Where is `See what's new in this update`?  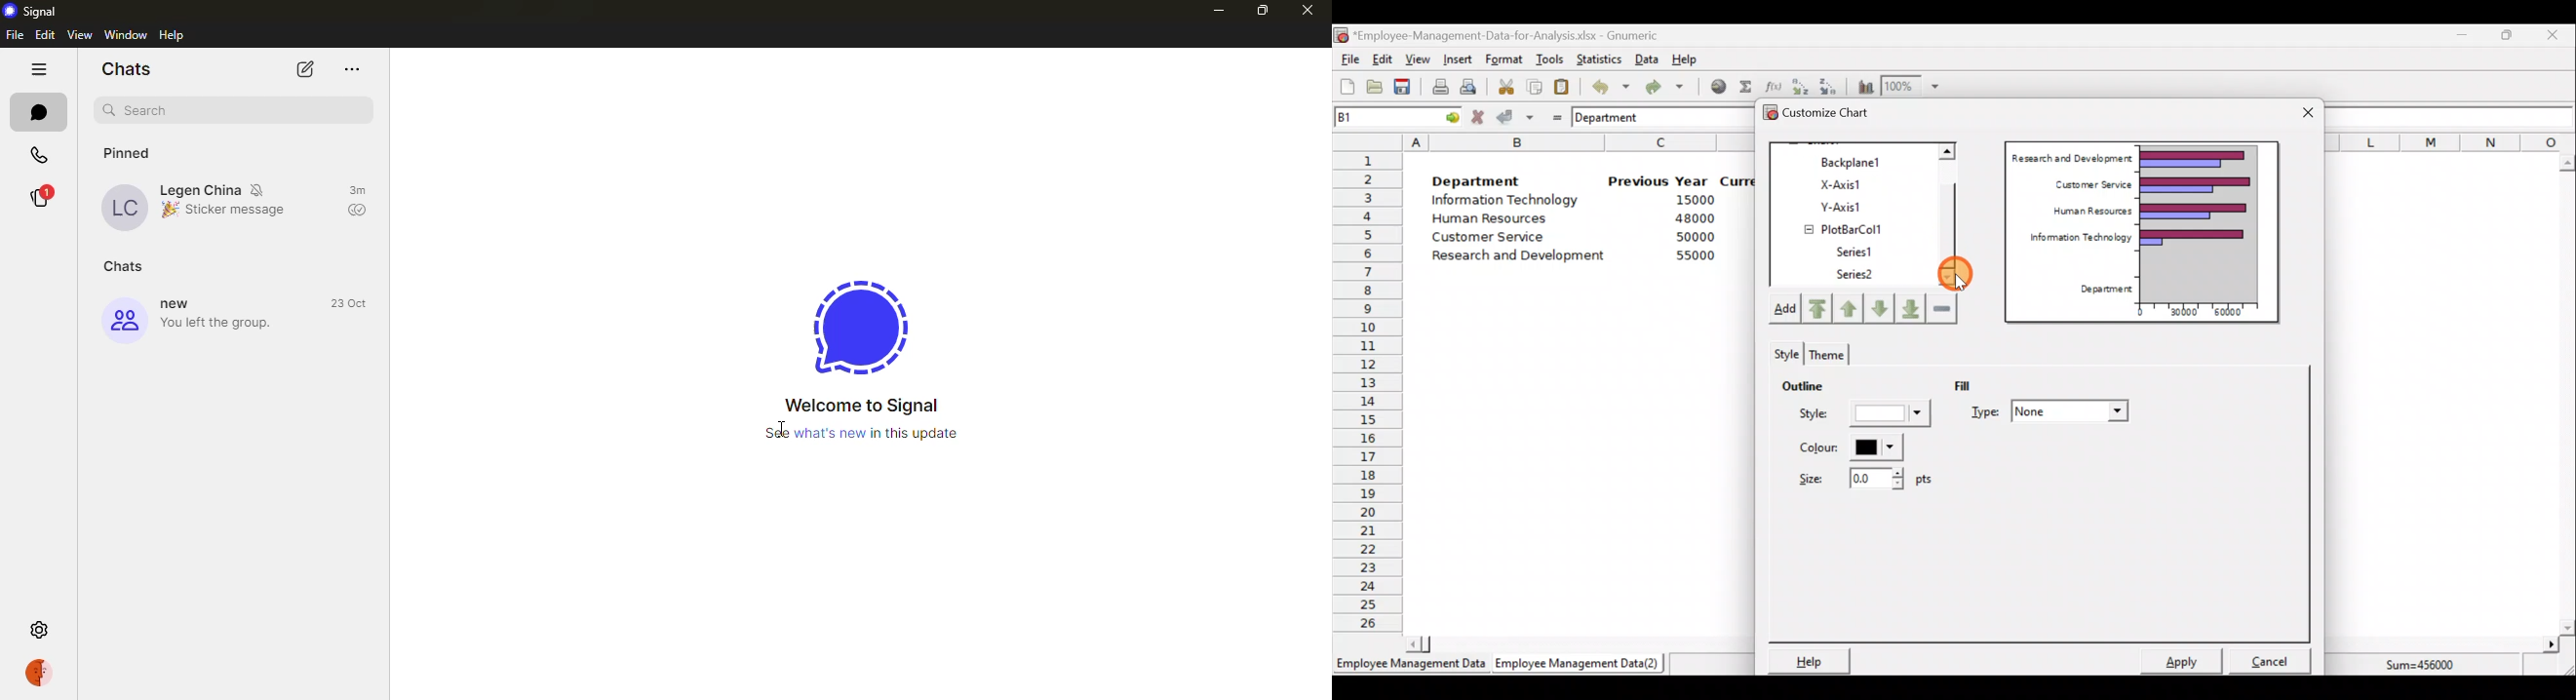
See what's new in this update is located at coordinates (862, 436).